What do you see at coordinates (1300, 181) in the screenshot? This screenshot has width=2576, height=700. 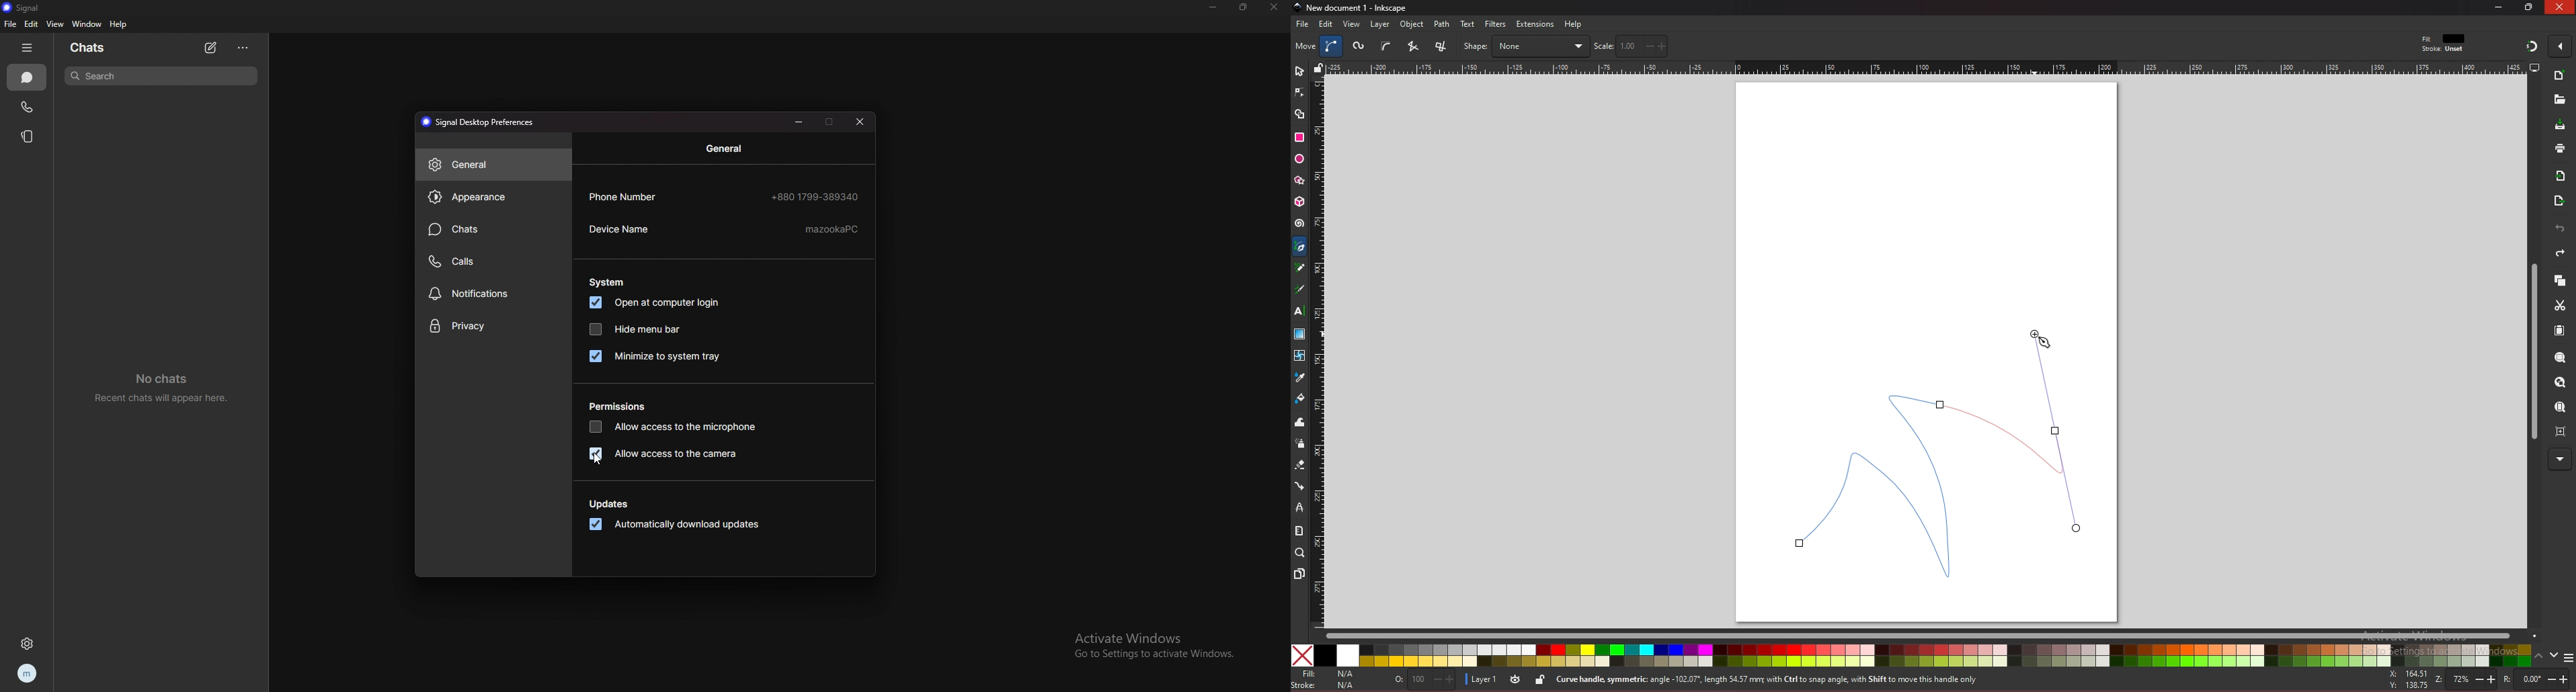 I see `stars and polygons` at bounding box center [1300, 181].